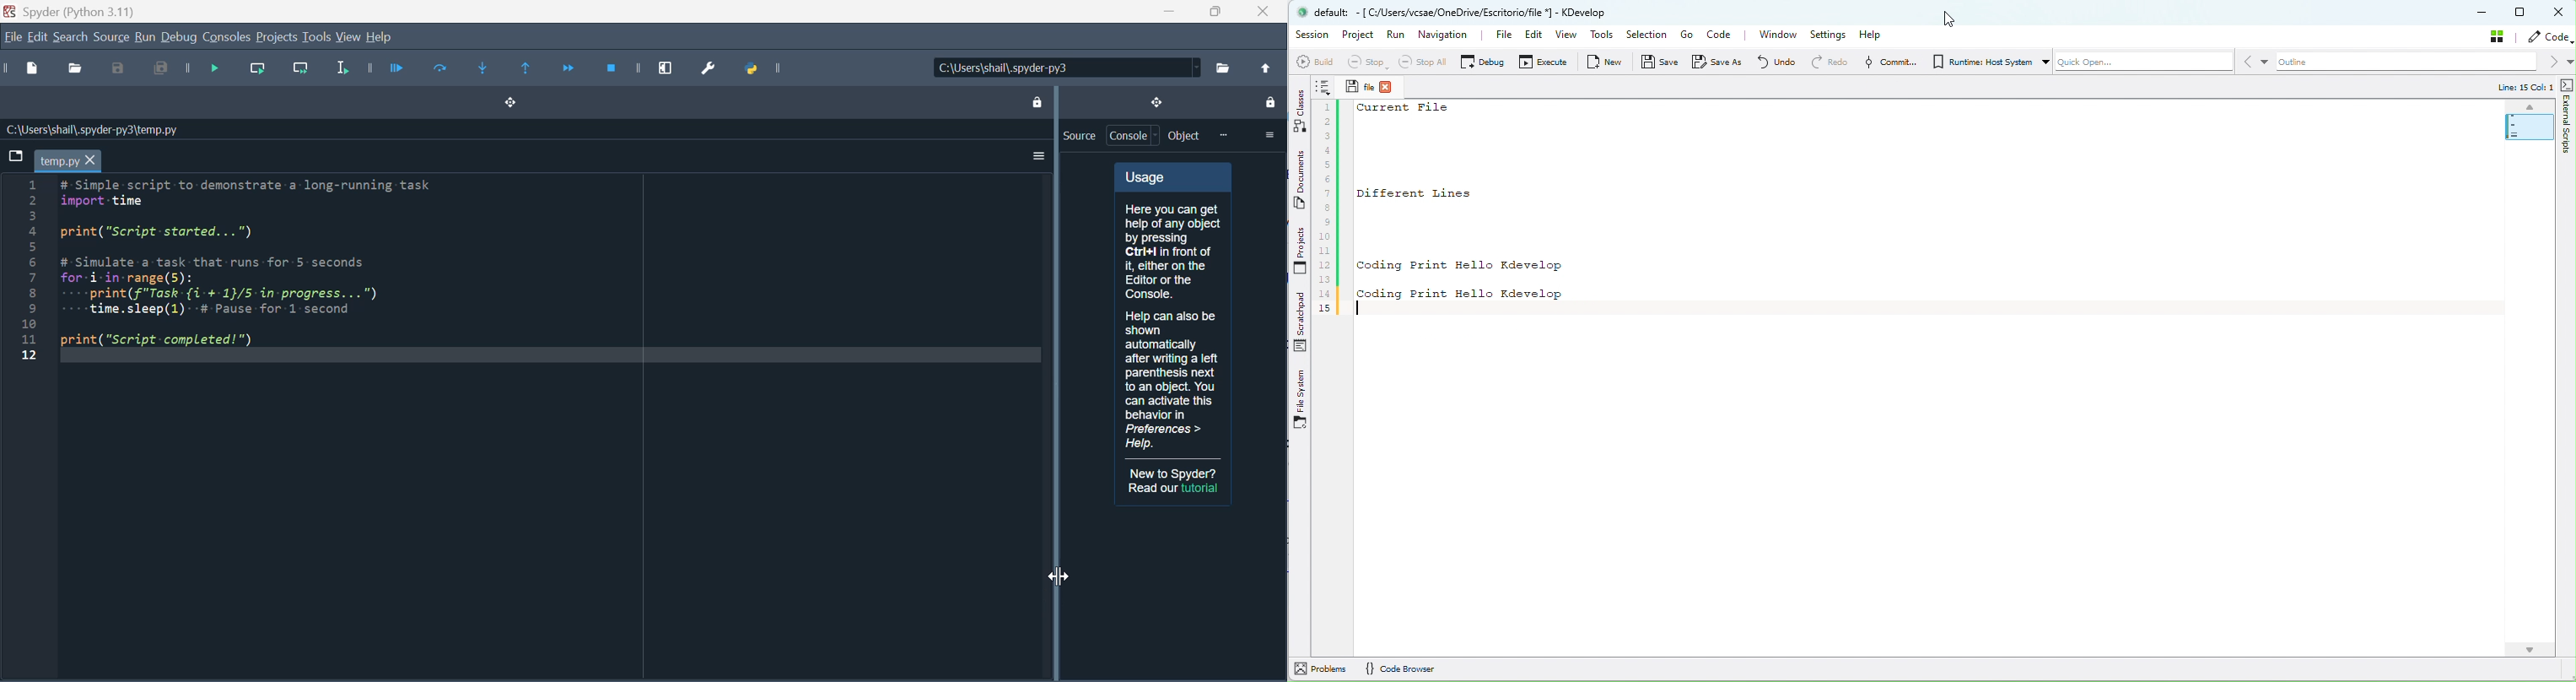  I want to click on stop, so click(1366, 62).